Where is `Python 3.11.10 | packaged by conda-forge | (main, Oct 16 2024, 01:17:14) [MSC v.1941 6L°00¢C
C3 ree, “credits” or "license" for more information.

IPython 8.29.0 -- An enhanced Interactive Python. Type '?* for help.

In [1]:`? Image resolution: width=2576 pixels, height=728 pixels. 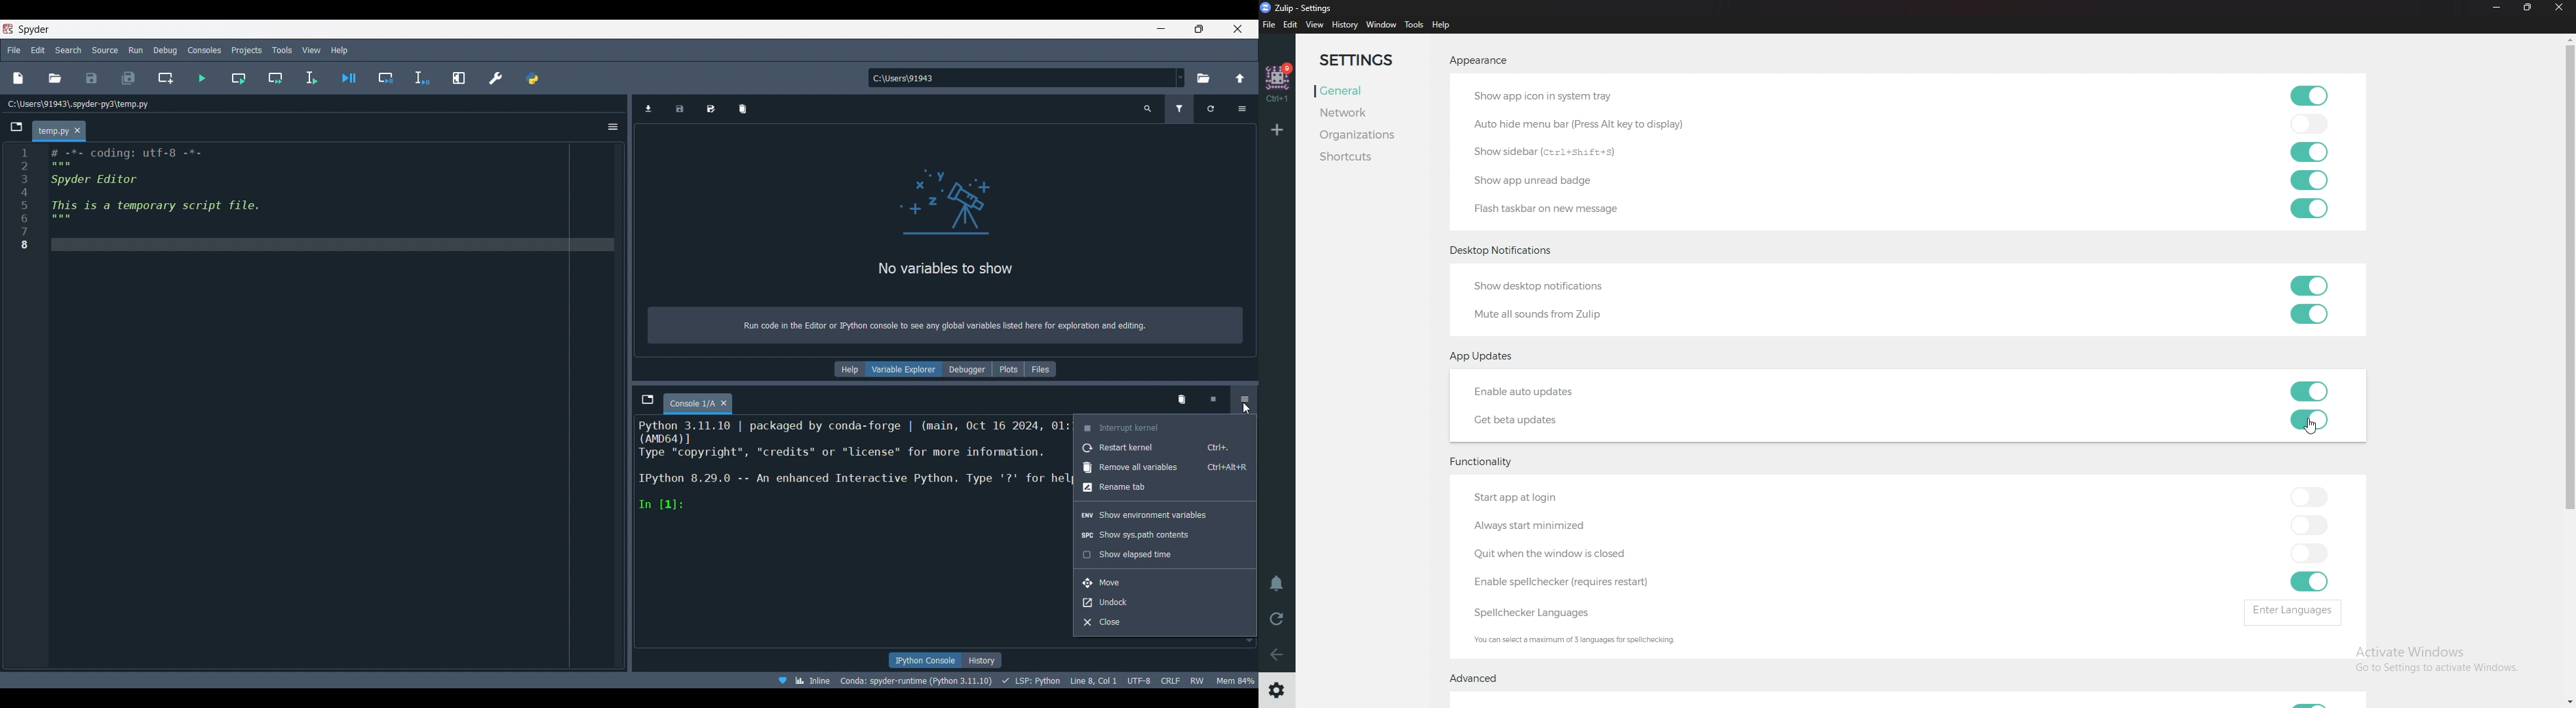
Python 3.11.10 | packaged by conda-forge | (main, Oct 16 2024, 01:17:14) [MSC v.1941 6L°00¢C
C3 ree, “credits” or "license" for more information.

IPython 8.29.0 -- An enhanced Interactive Python. Type '?* for help.

In [1]: is located at coordinates (849, 477).